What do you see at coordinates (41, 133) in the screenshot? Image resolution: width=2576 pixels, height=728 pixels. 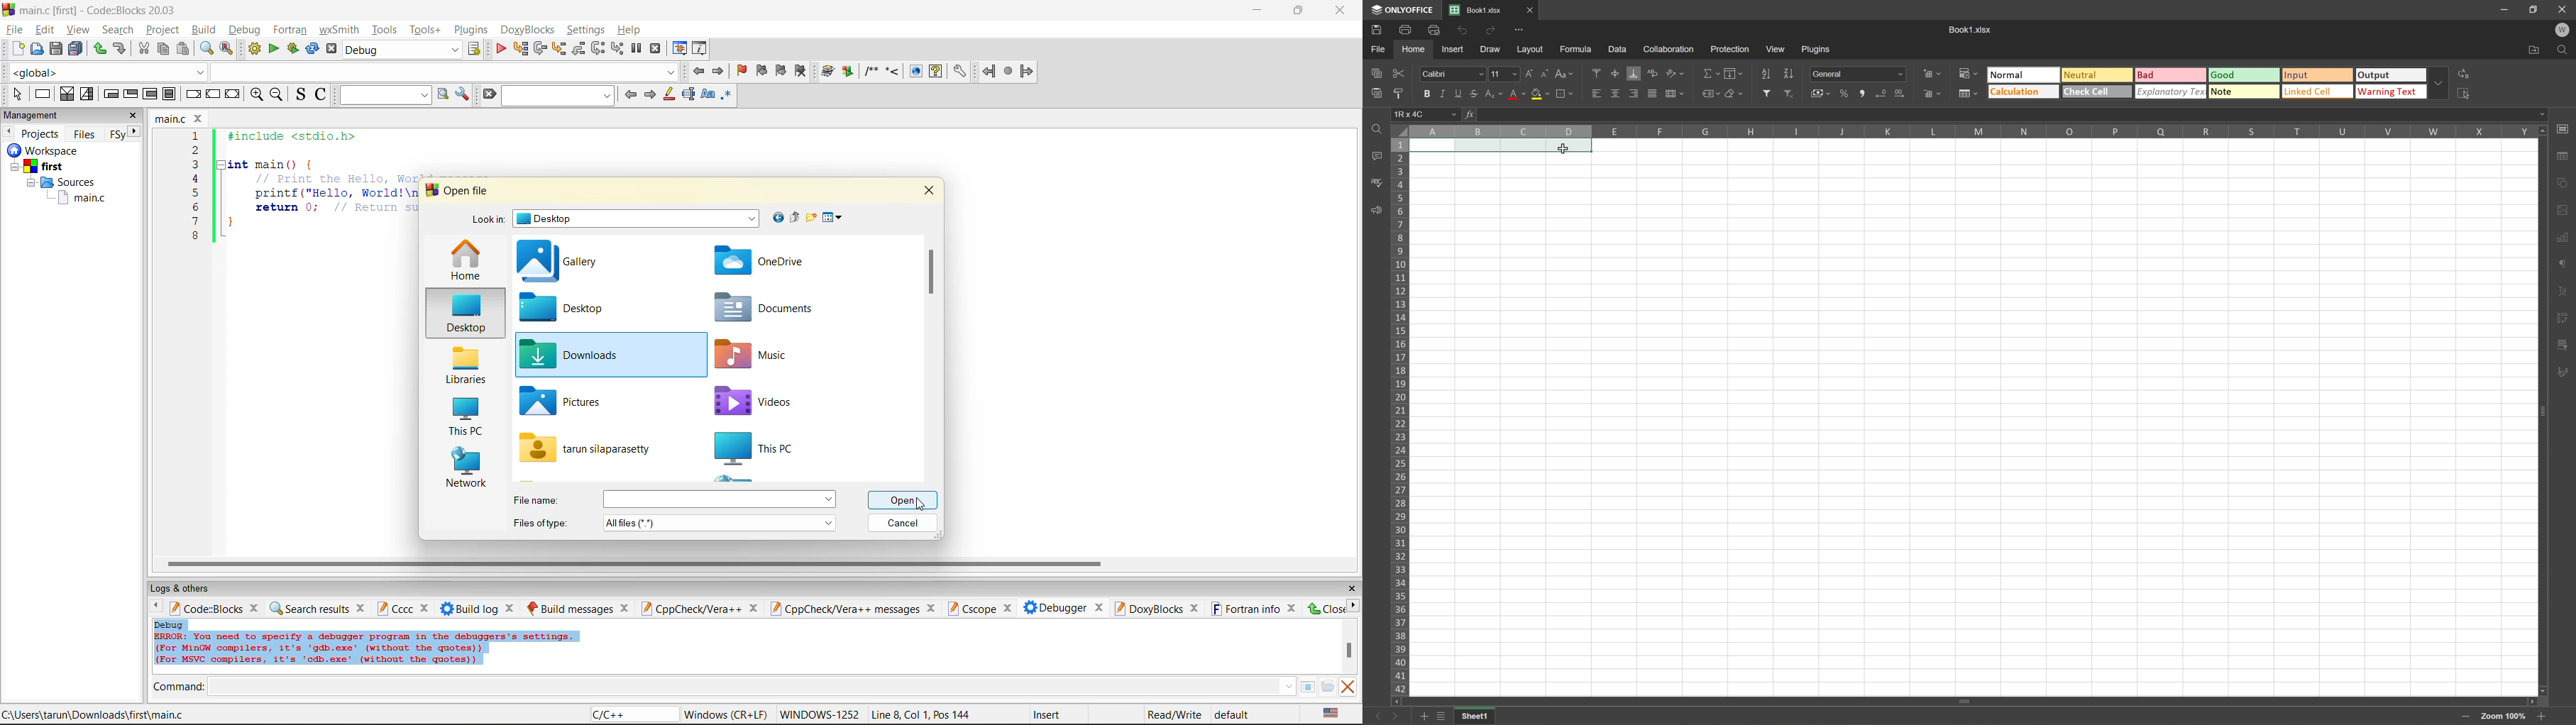 I see `projects` at bounding box center [41, 133].